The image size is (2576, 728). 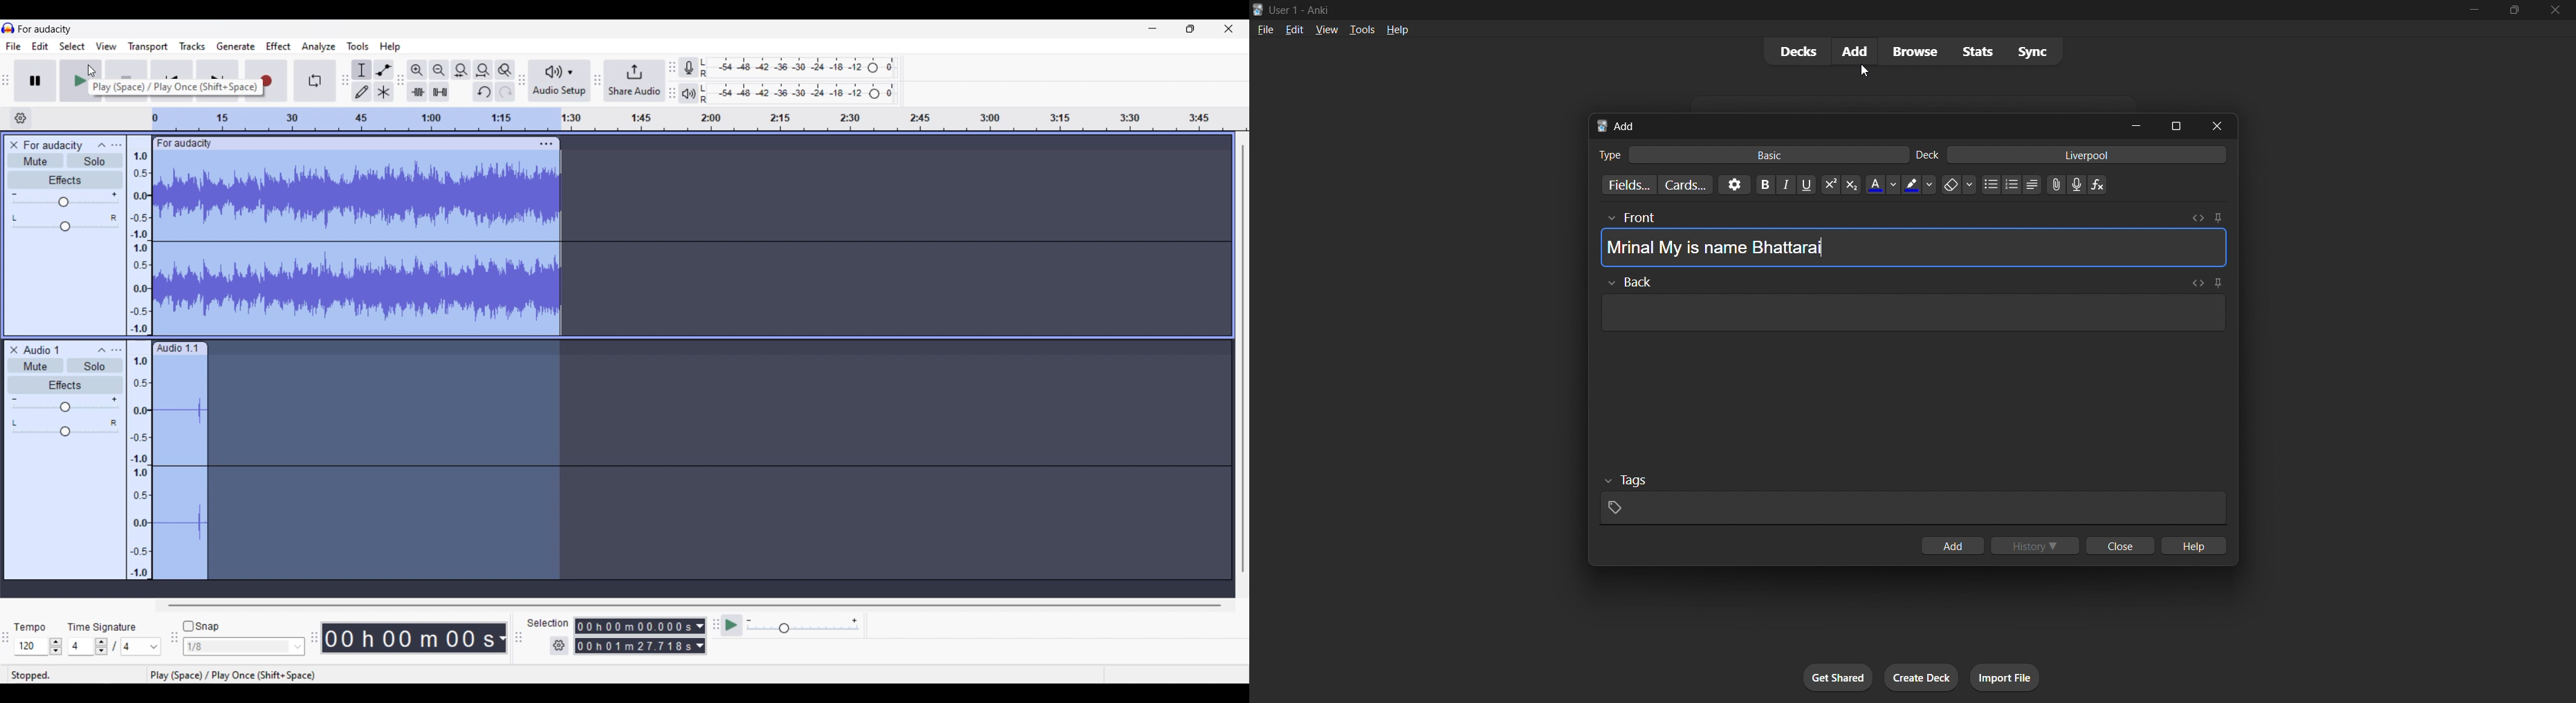 What do you see at coordinates (1917, 185) in the screenshot?
I see `text highlight` at bounding box center [1917, 185].